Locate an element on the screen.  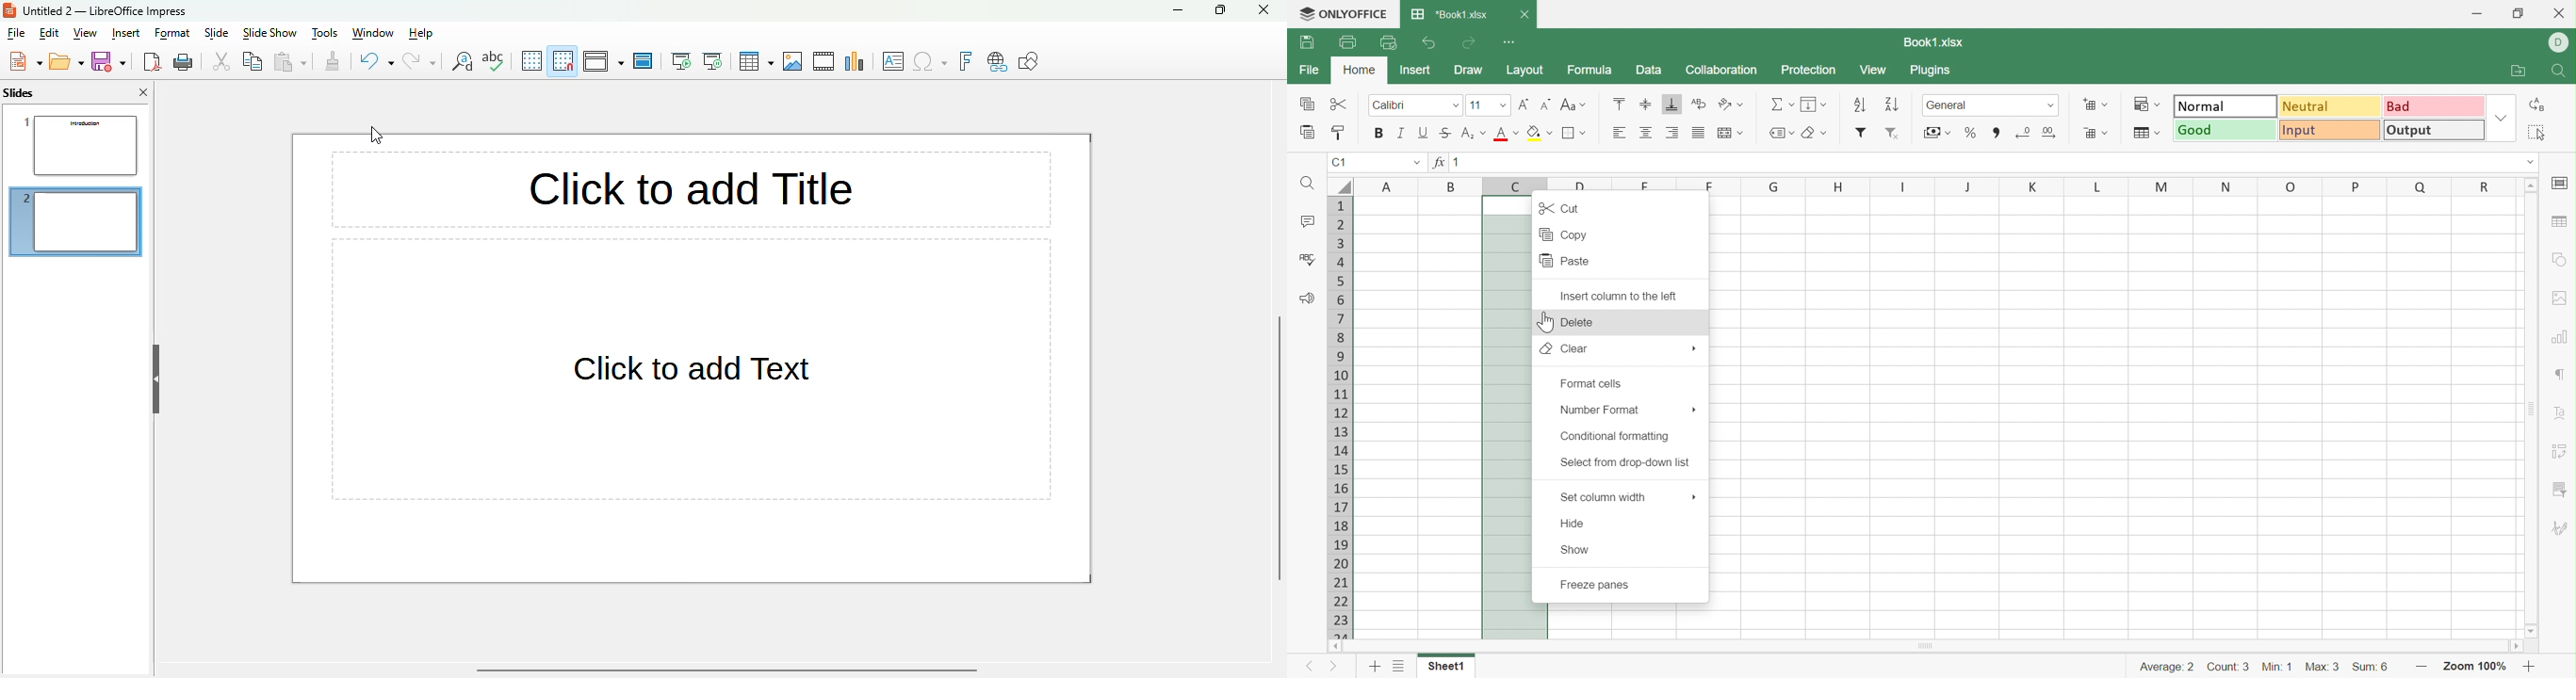
Drop Down is located at coordinates (1791, 105).